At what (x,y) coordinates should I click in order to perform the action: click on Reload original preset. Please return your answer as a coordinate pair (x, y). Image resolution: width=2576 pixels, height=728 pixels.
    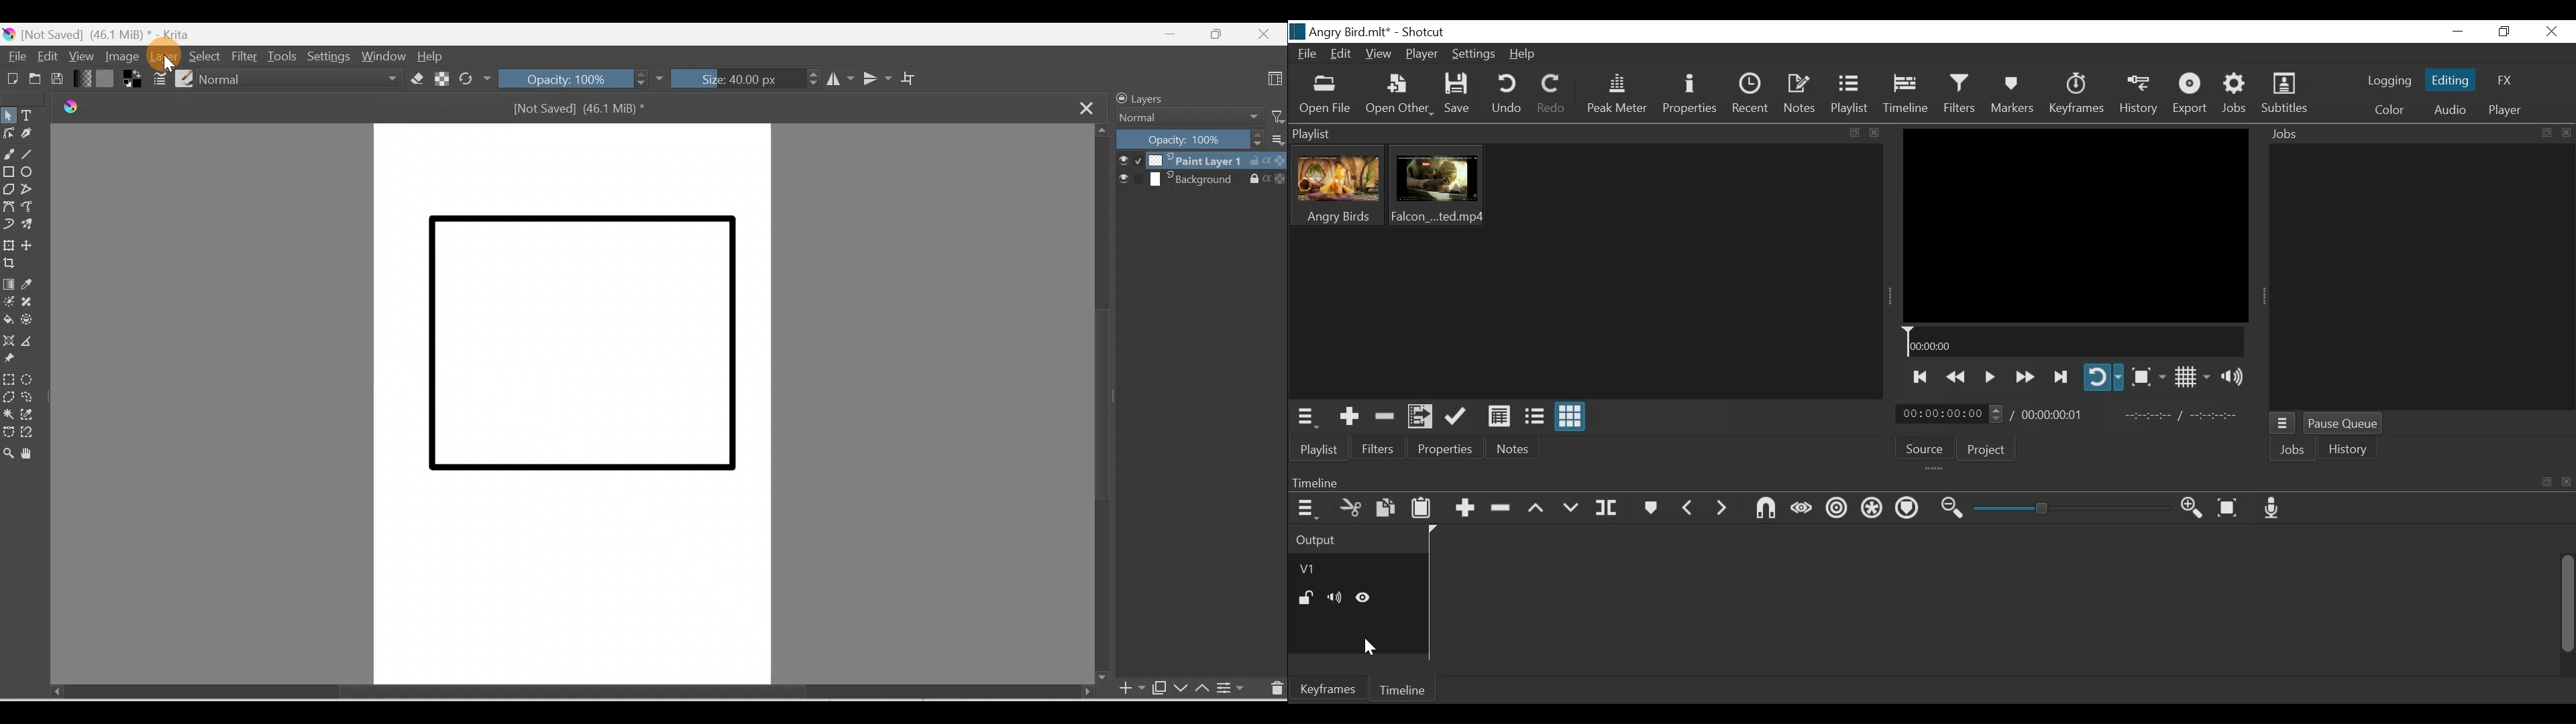
    Looking at the image, I should click on (474, 78).